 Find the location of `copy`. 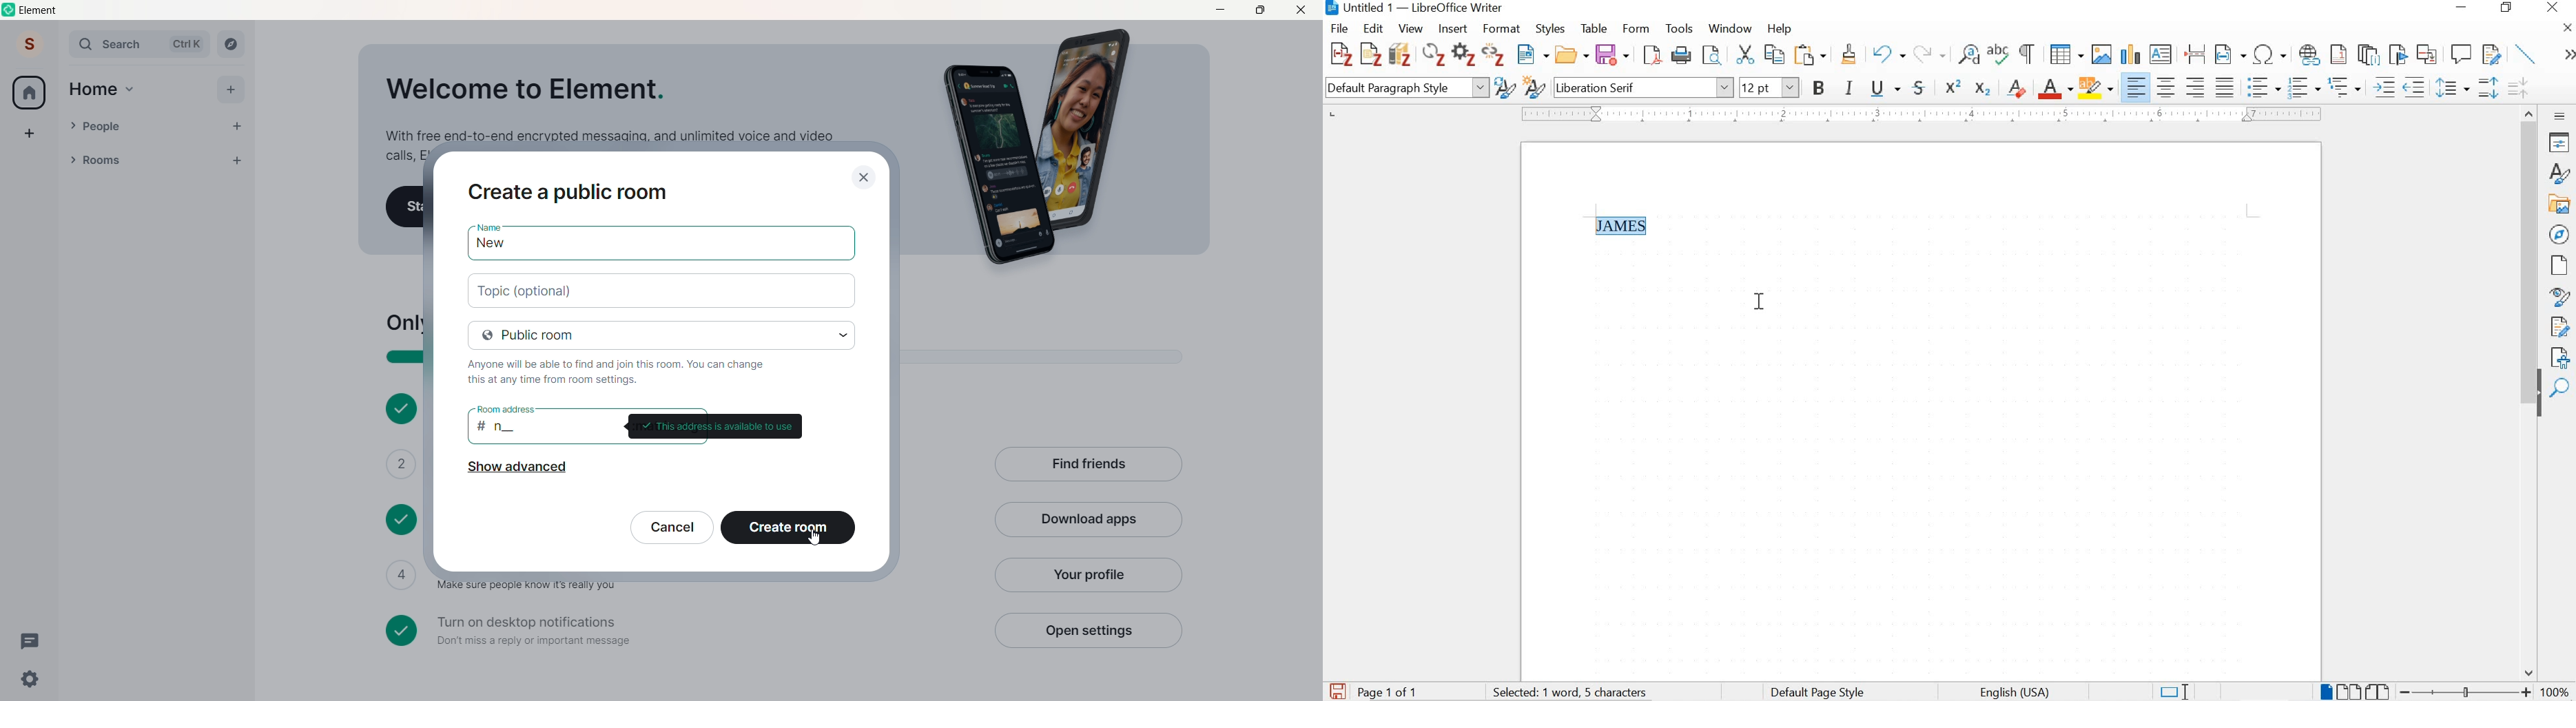

copy is located at coordinates (1773, 54).